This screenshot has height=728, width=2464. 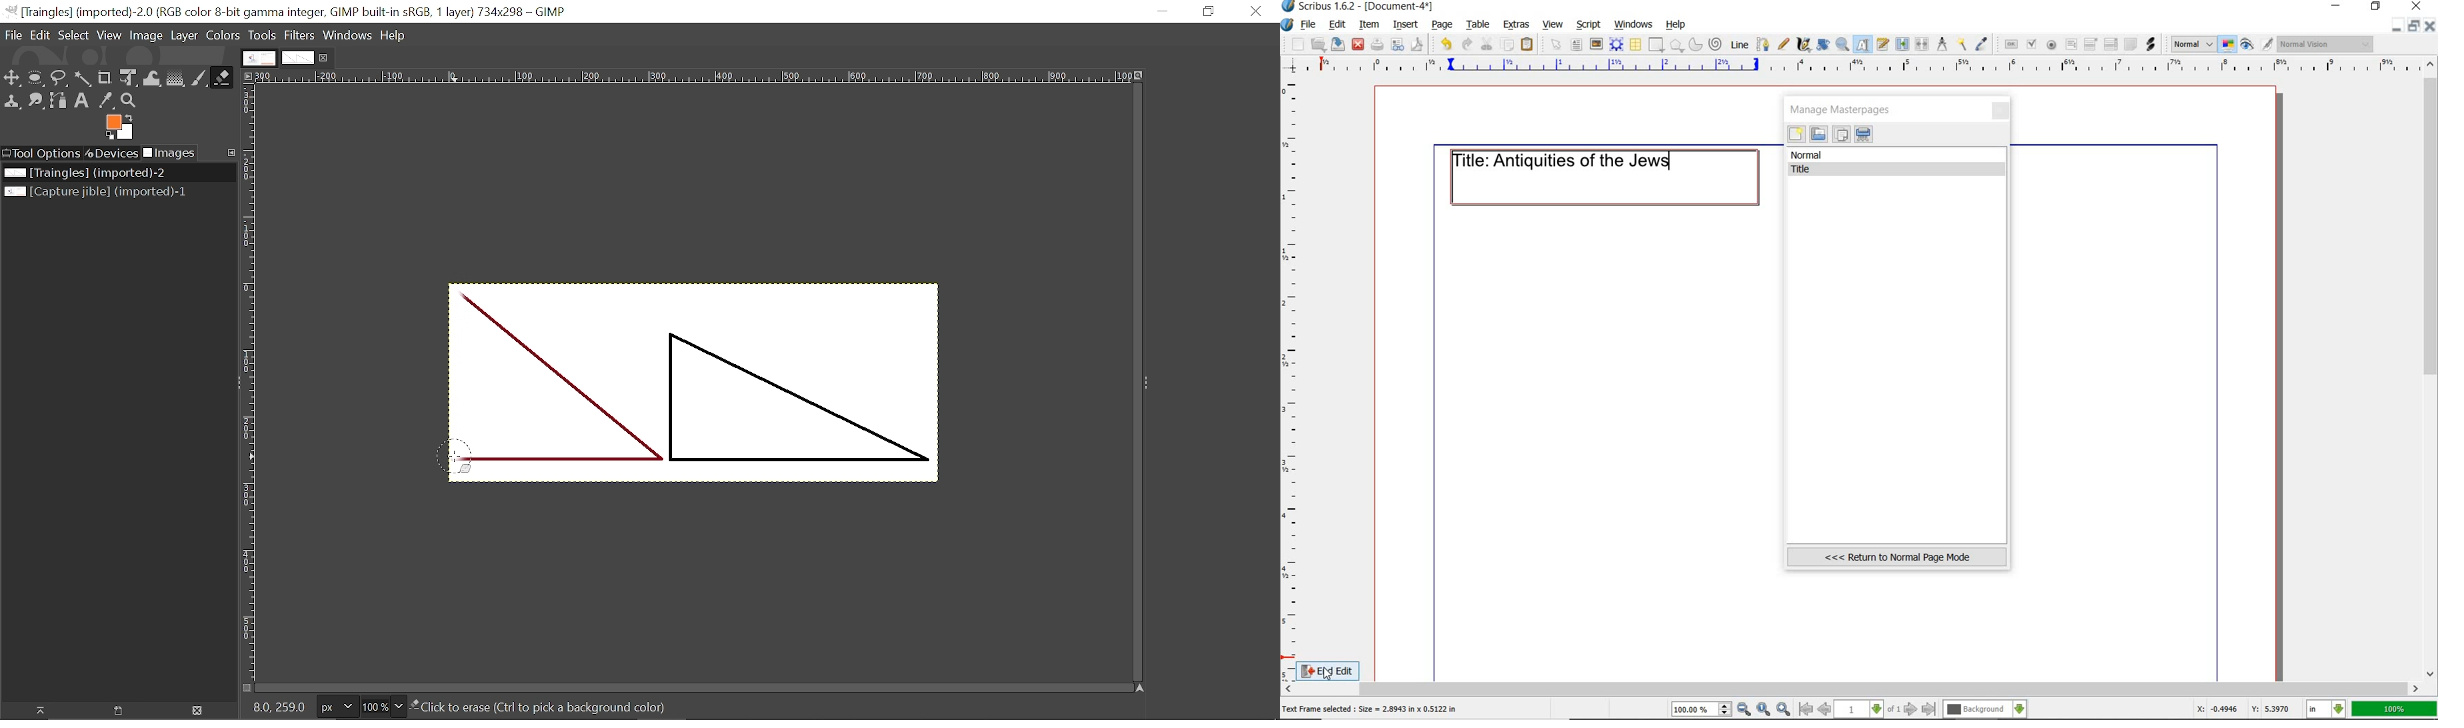 What do you see at coordinates (1930, 709) in the screenshot?
I see `go to last page` at bounding box center [1930, 709].